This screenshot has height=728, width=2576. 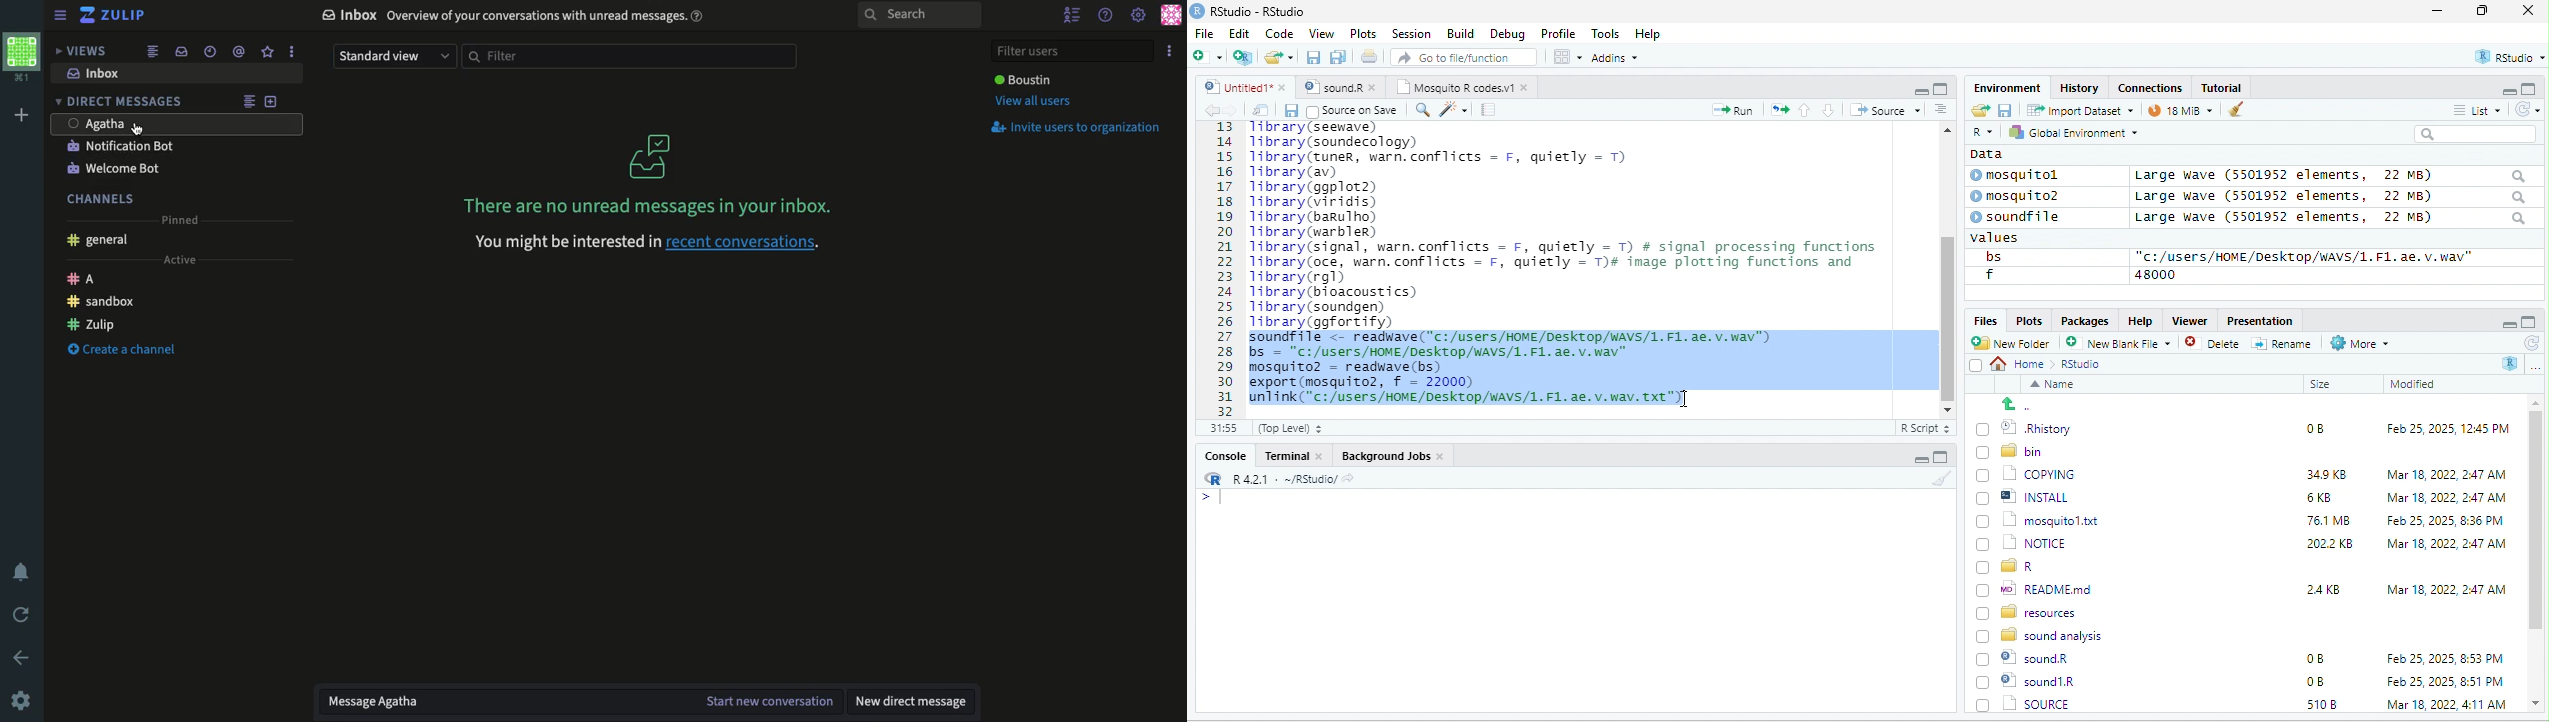 What do you see at coordinates (2082, 364) in the screenshot?
I see `Rstudio` at bounding box center [2082, 364].